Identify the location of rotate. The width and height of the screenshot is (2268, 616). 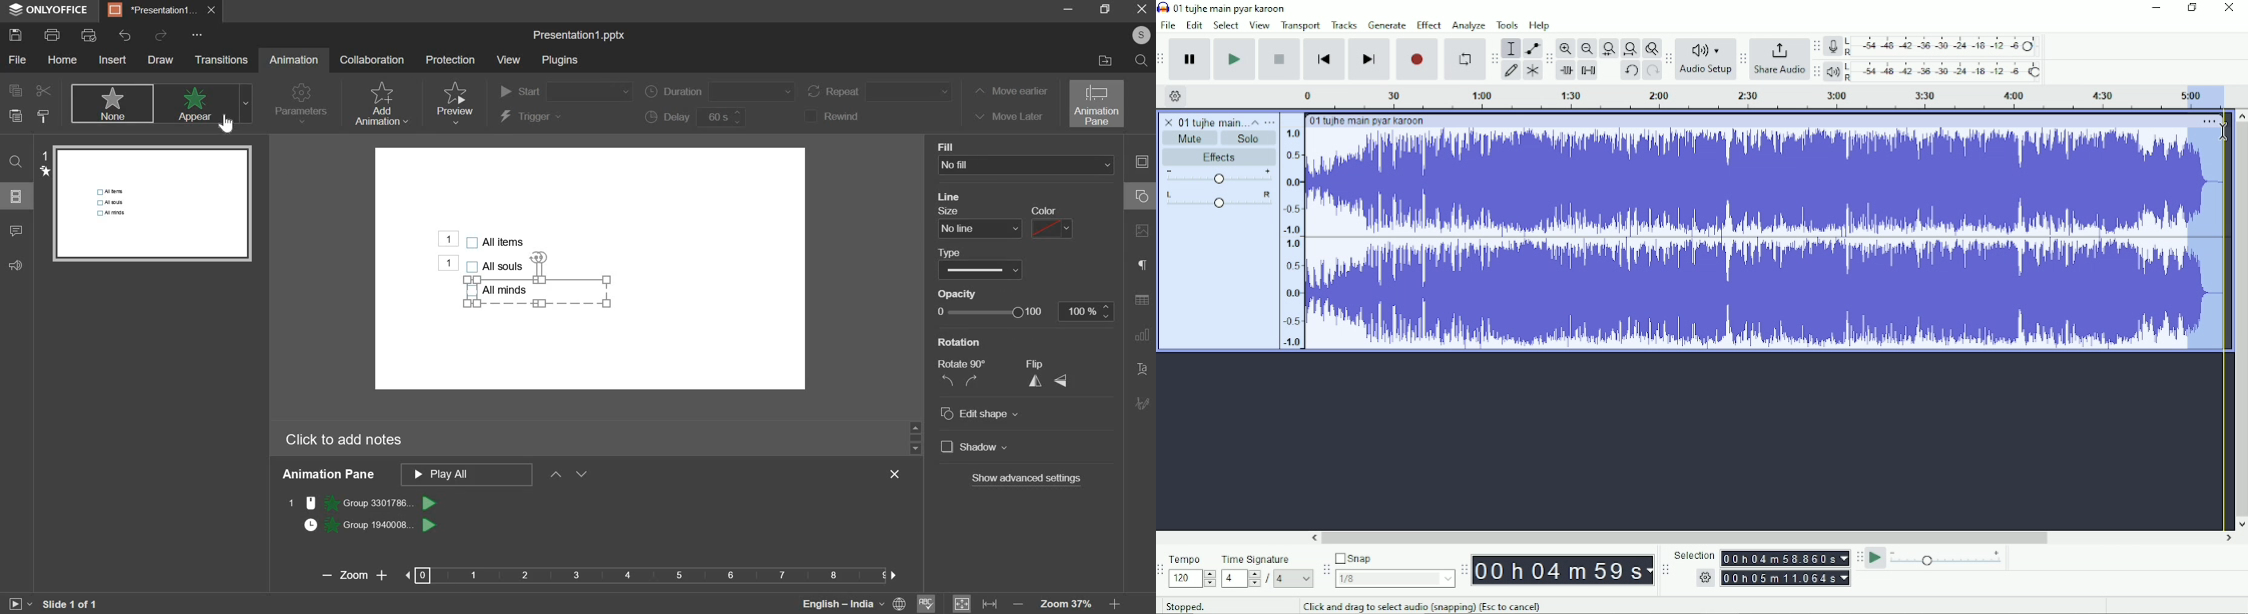
(960, 380).